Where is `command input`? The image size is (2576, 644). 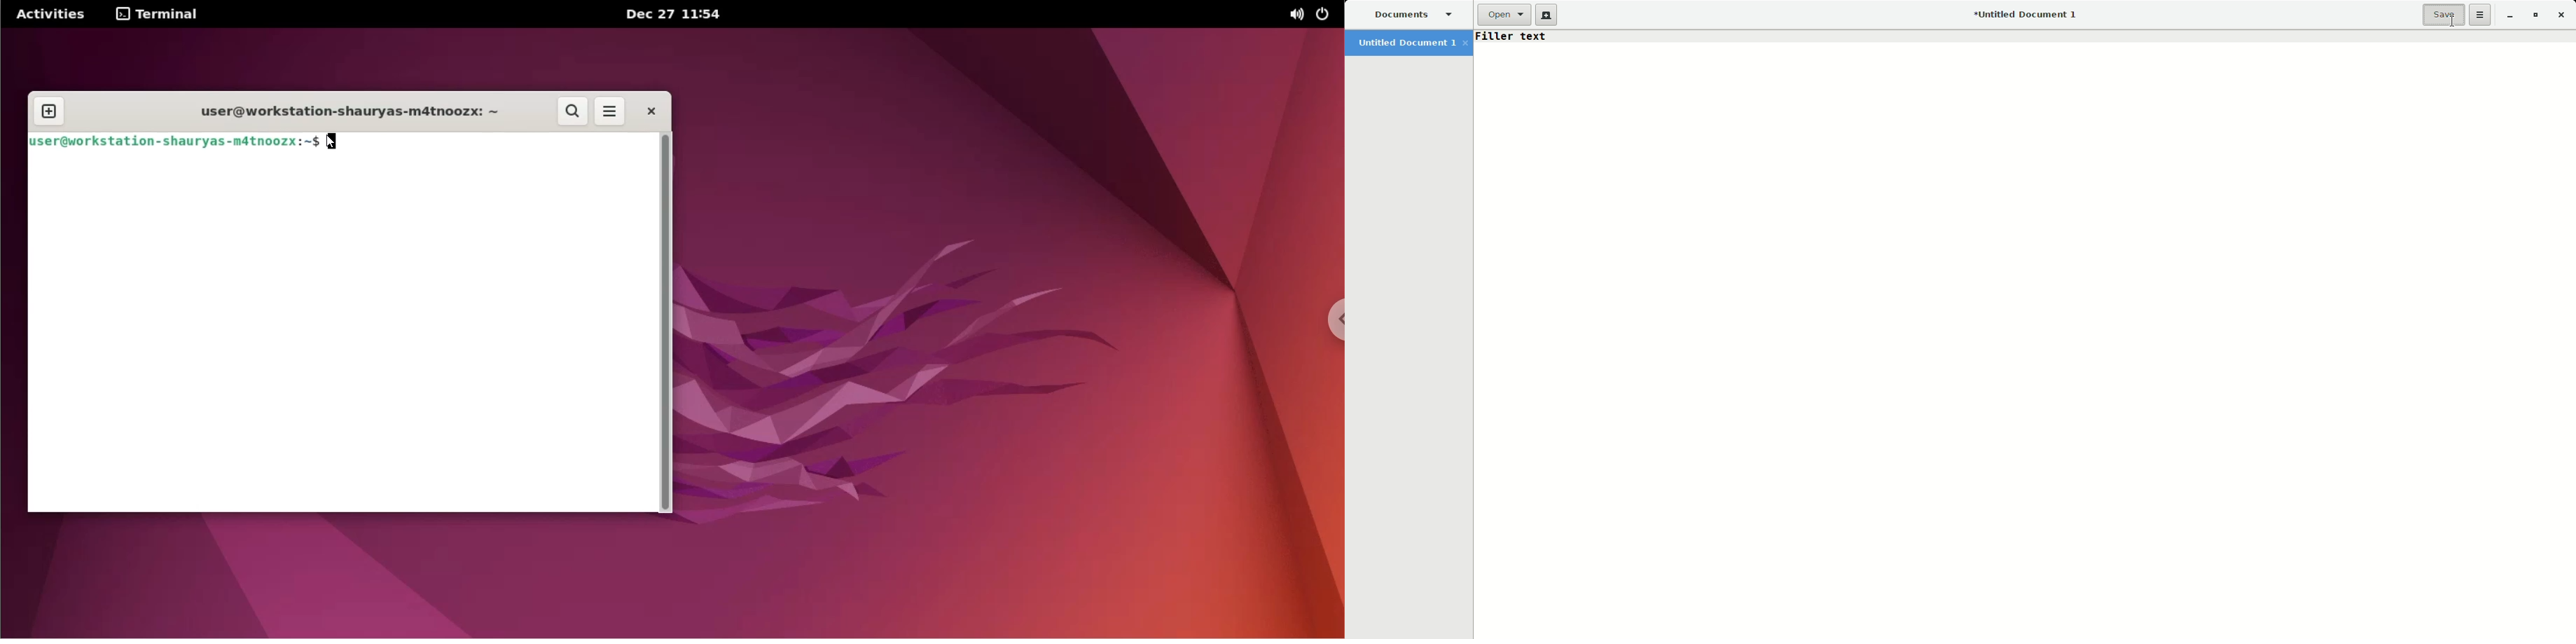
command input is located at coordinates (491, 143).